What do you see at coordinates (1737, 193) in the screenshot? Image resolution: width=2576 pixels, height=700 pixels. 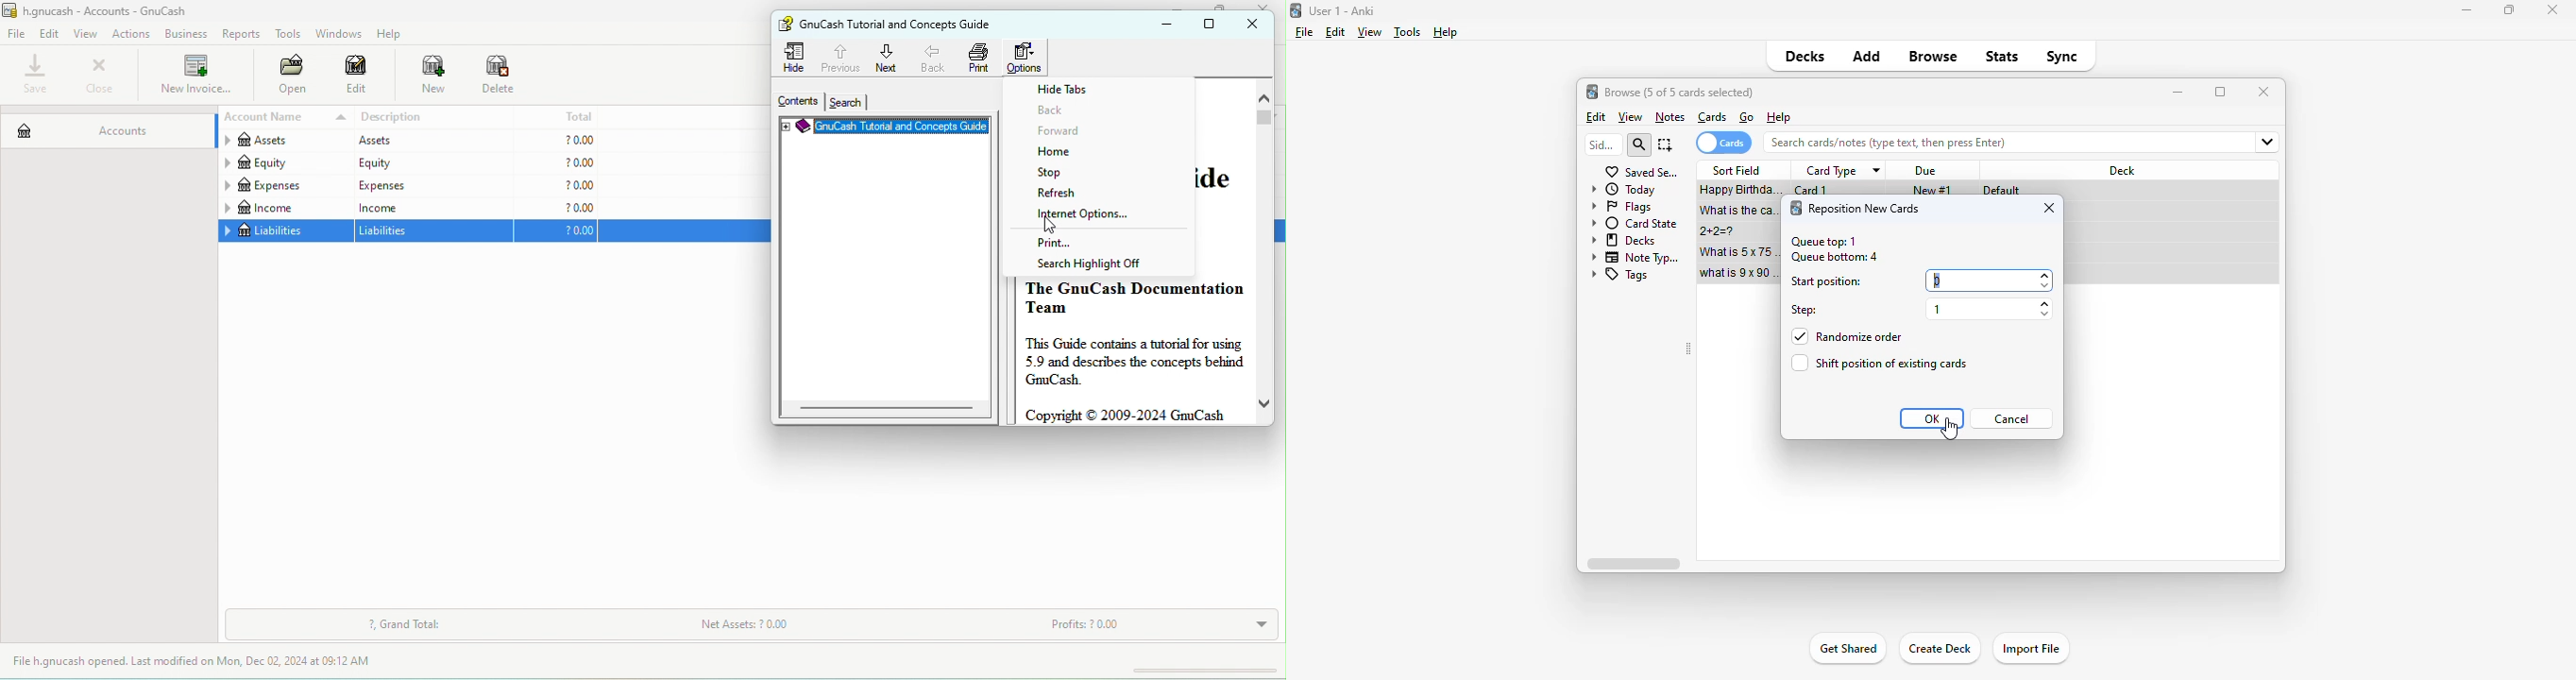 I see `Happy birthday` at bounding box center [1737, 193].